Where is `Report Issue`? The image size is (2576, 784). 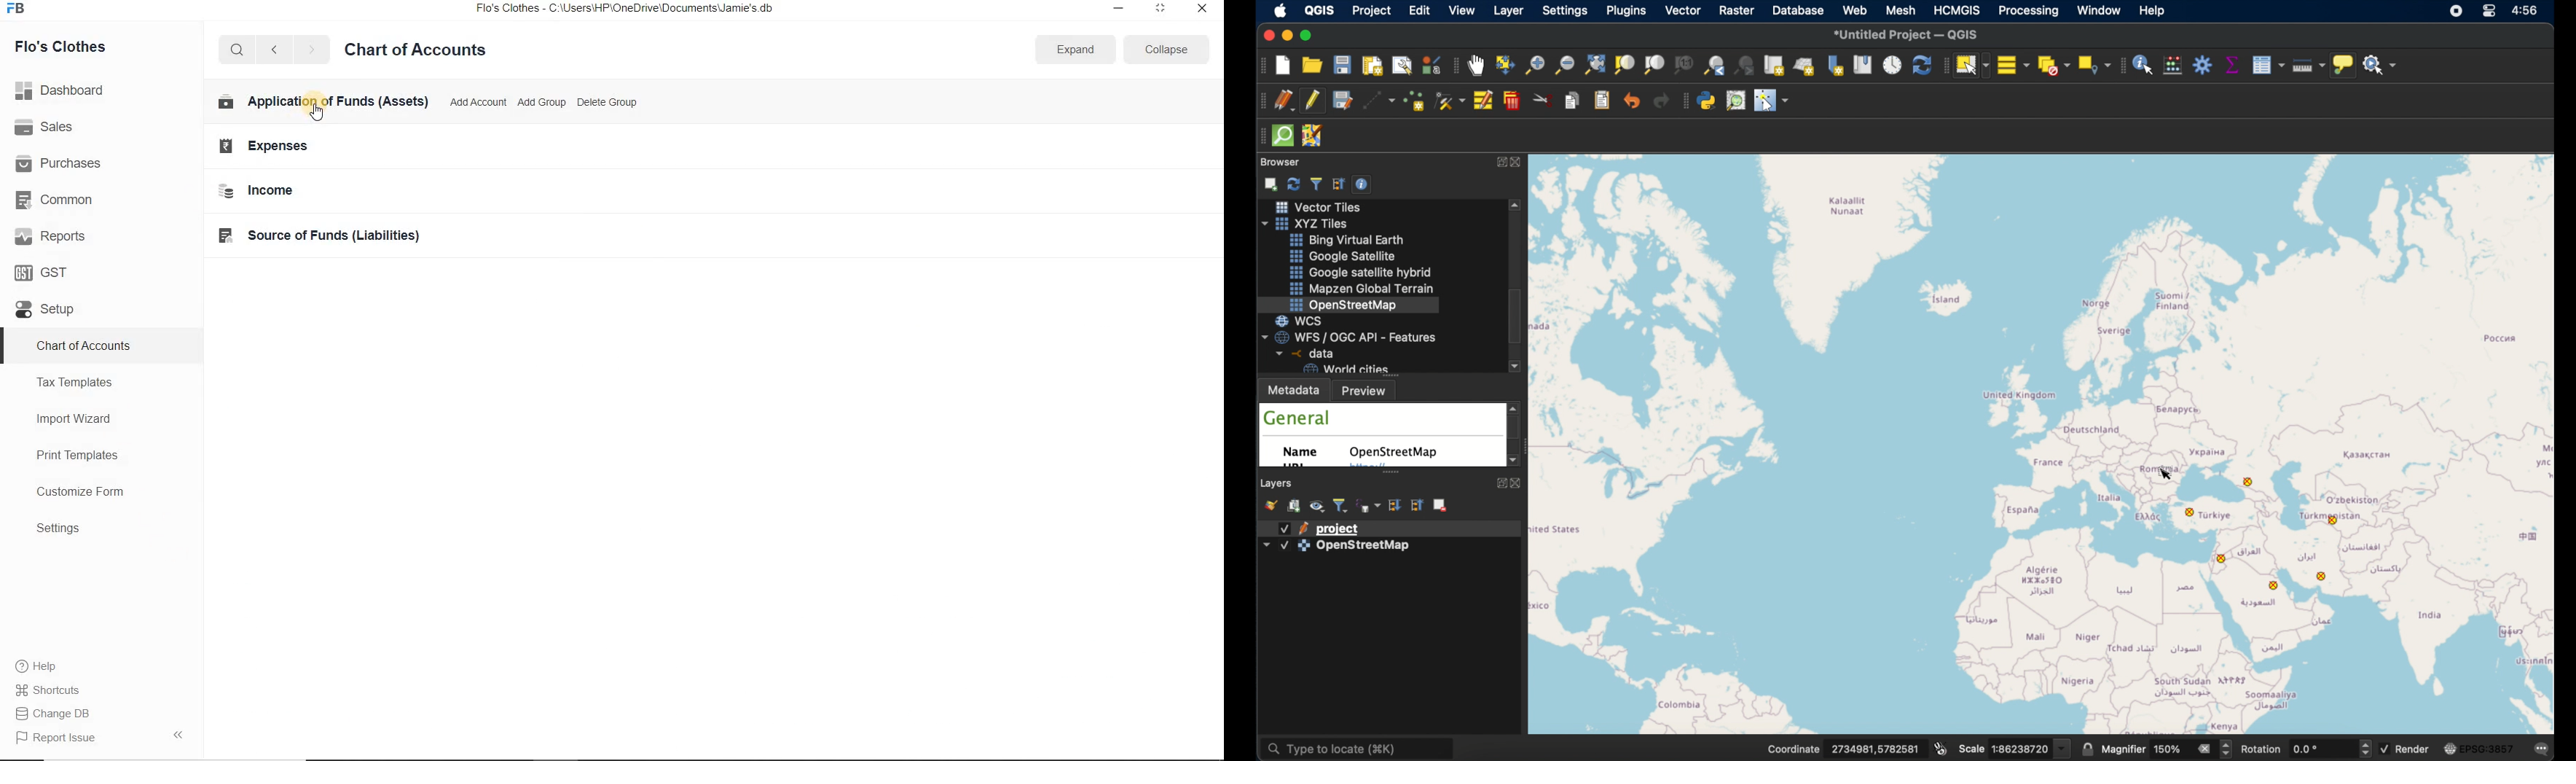 Report Issue is located at coordinates (55, 738).